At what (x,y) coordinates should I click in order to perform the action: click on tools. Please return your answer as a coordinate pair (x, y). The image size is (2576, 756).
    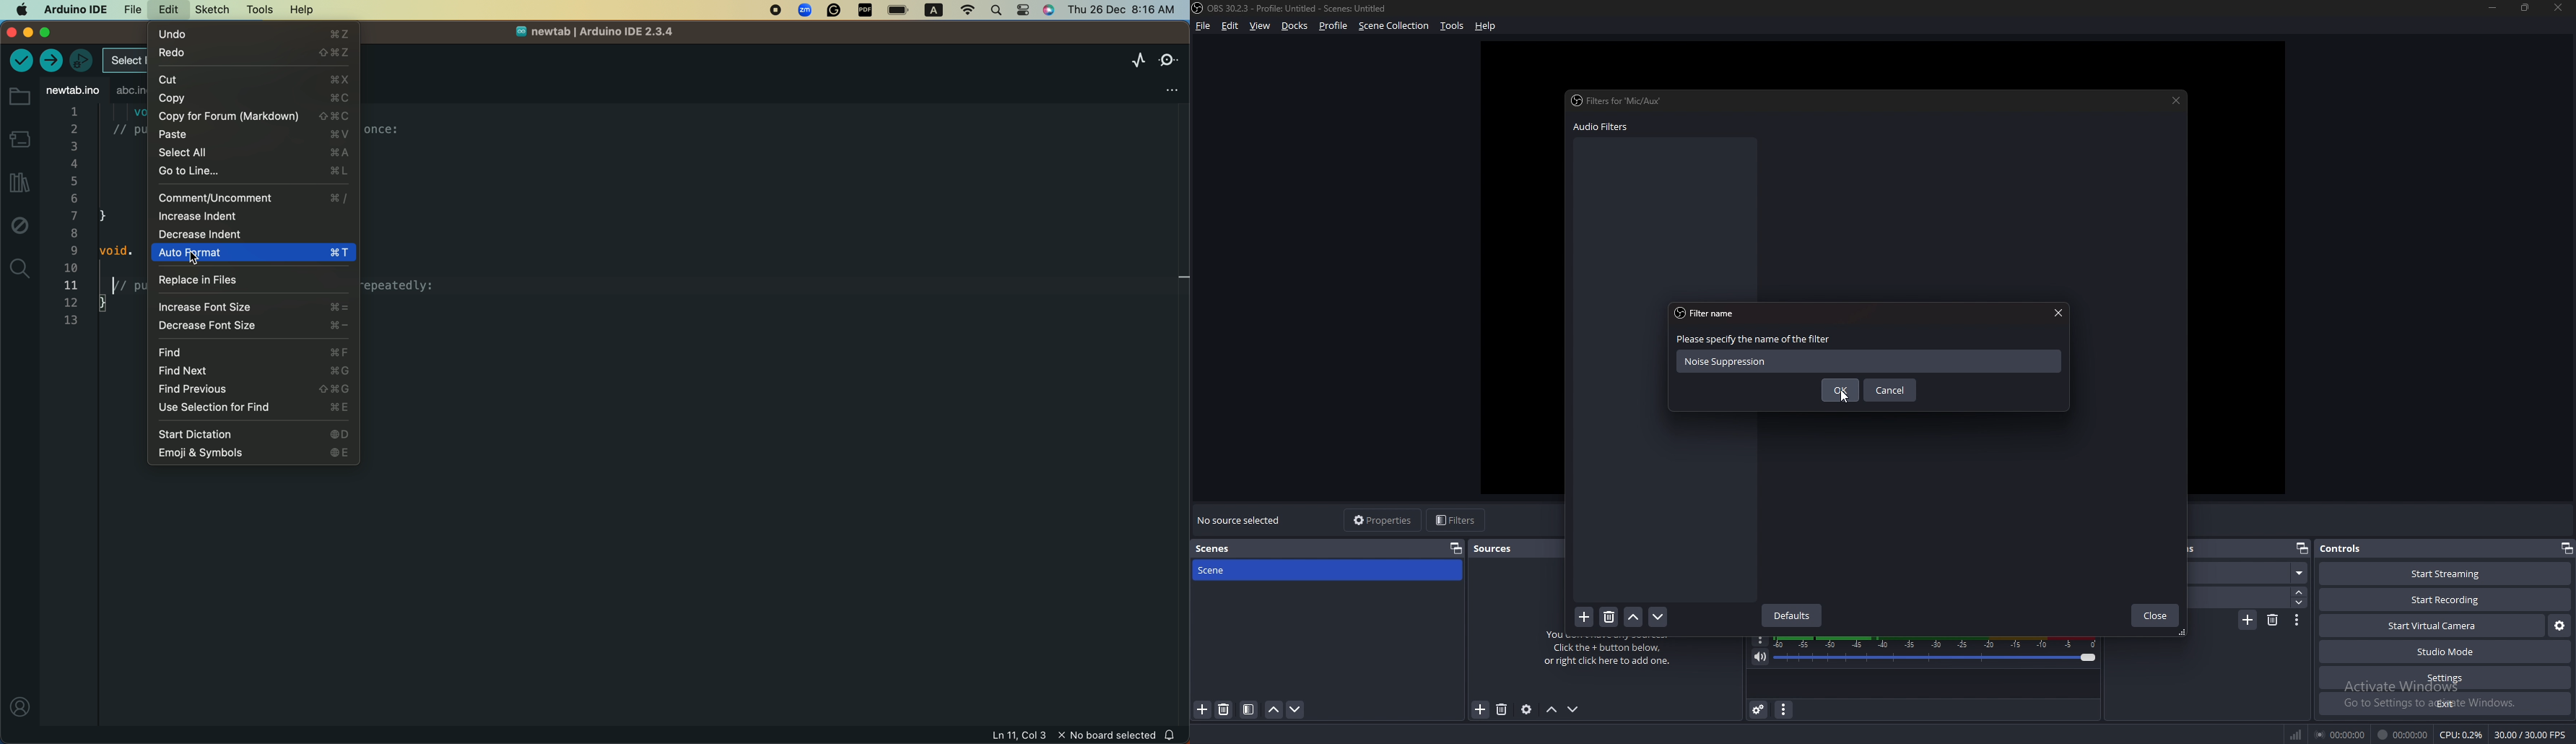
    Looking at the image, I should click on (1451, 26).